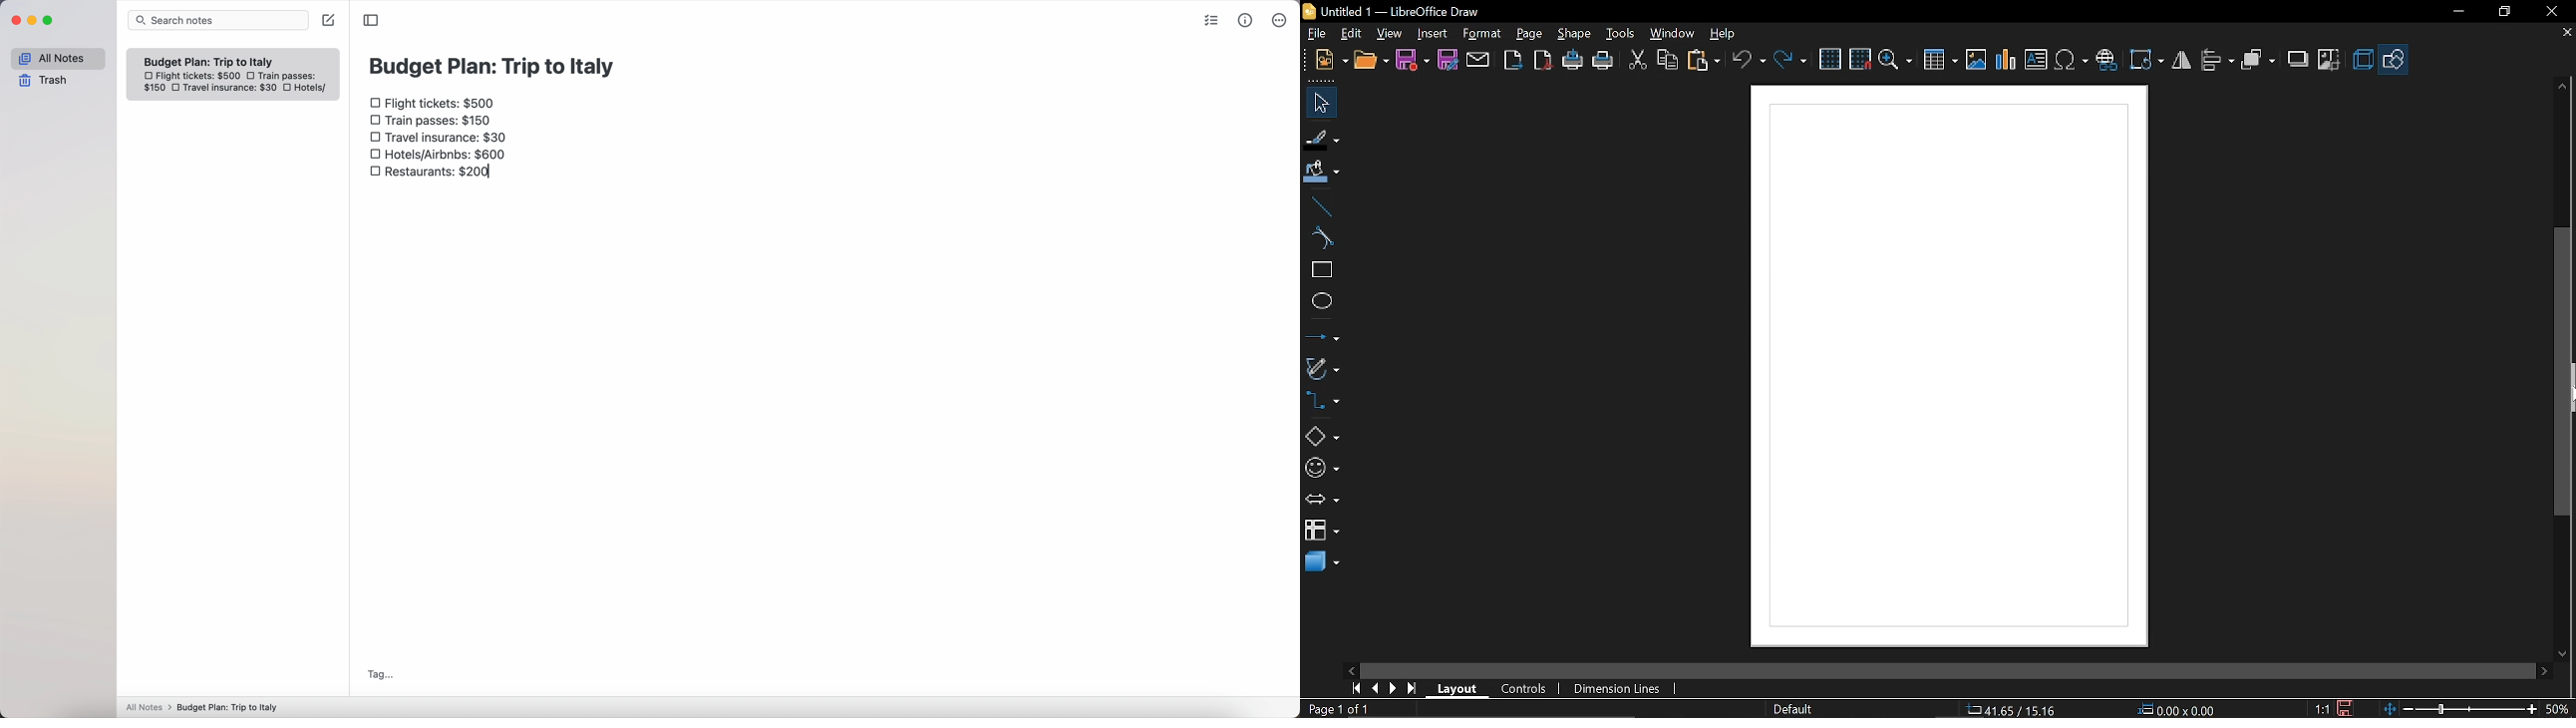 This screenshot has height=728, width=2576. Describe the element at coordinates (2144, 59) in the screenshot. I see `Transformation` at that location.